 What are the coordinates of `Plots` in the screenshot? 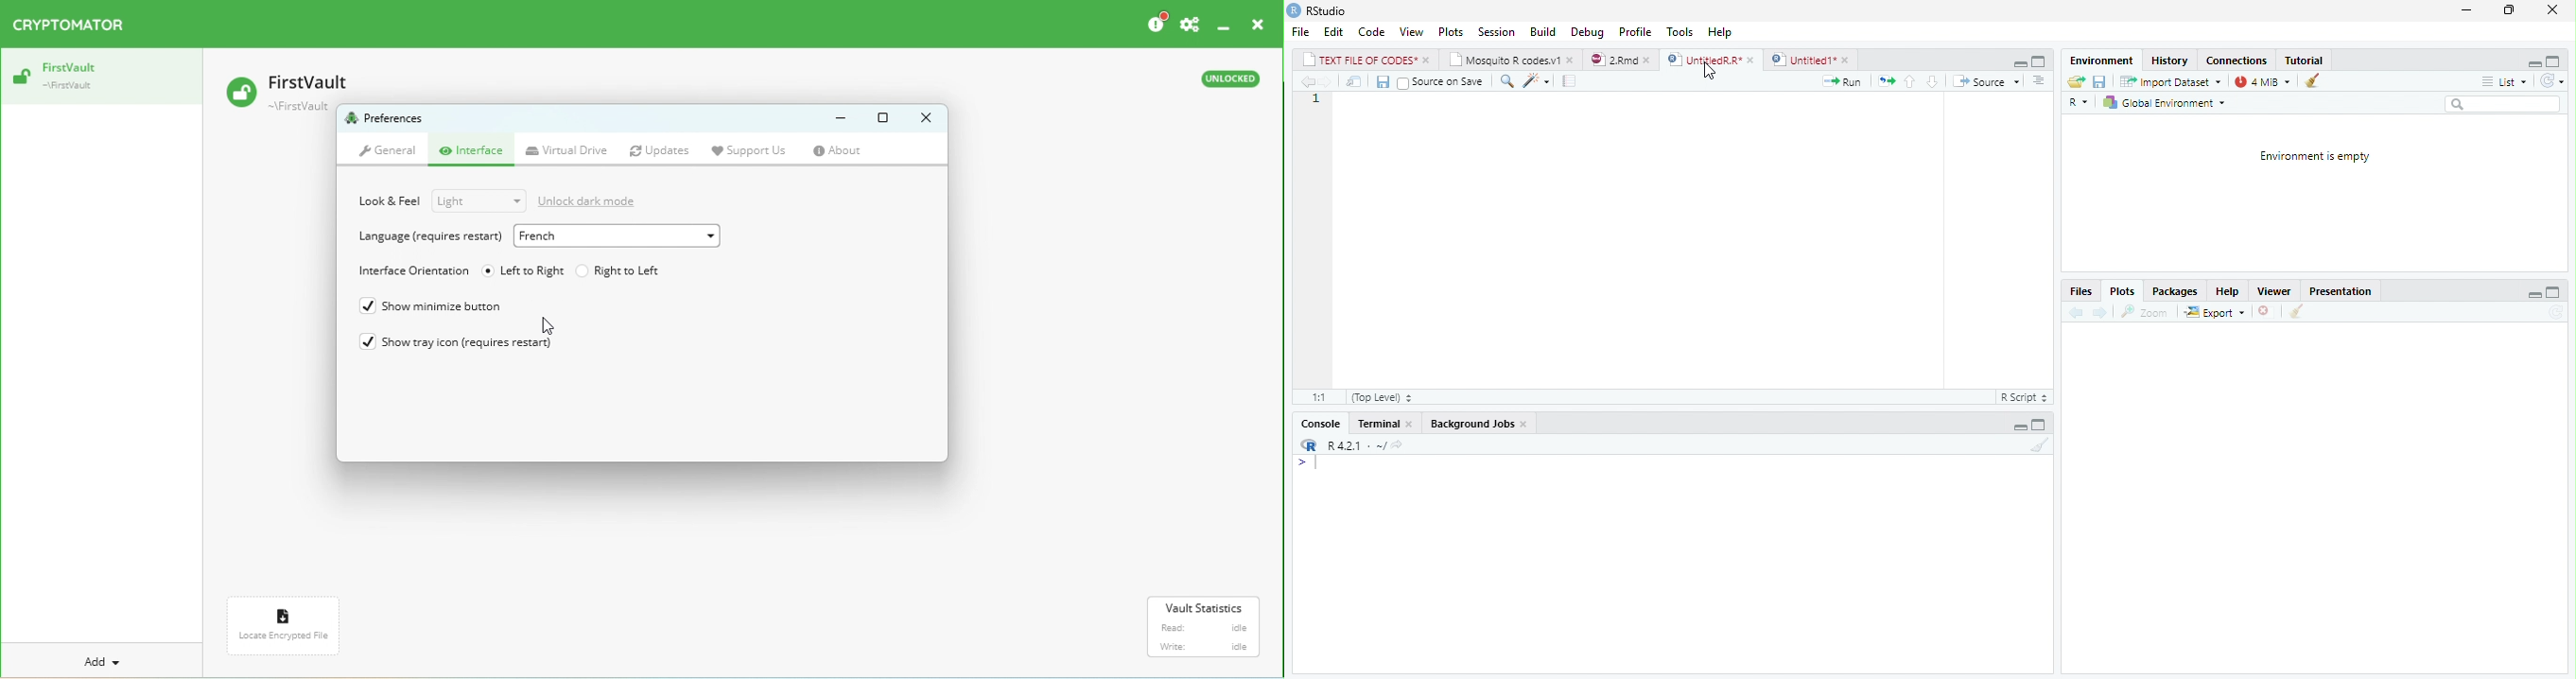 It's located at (2124, 292).